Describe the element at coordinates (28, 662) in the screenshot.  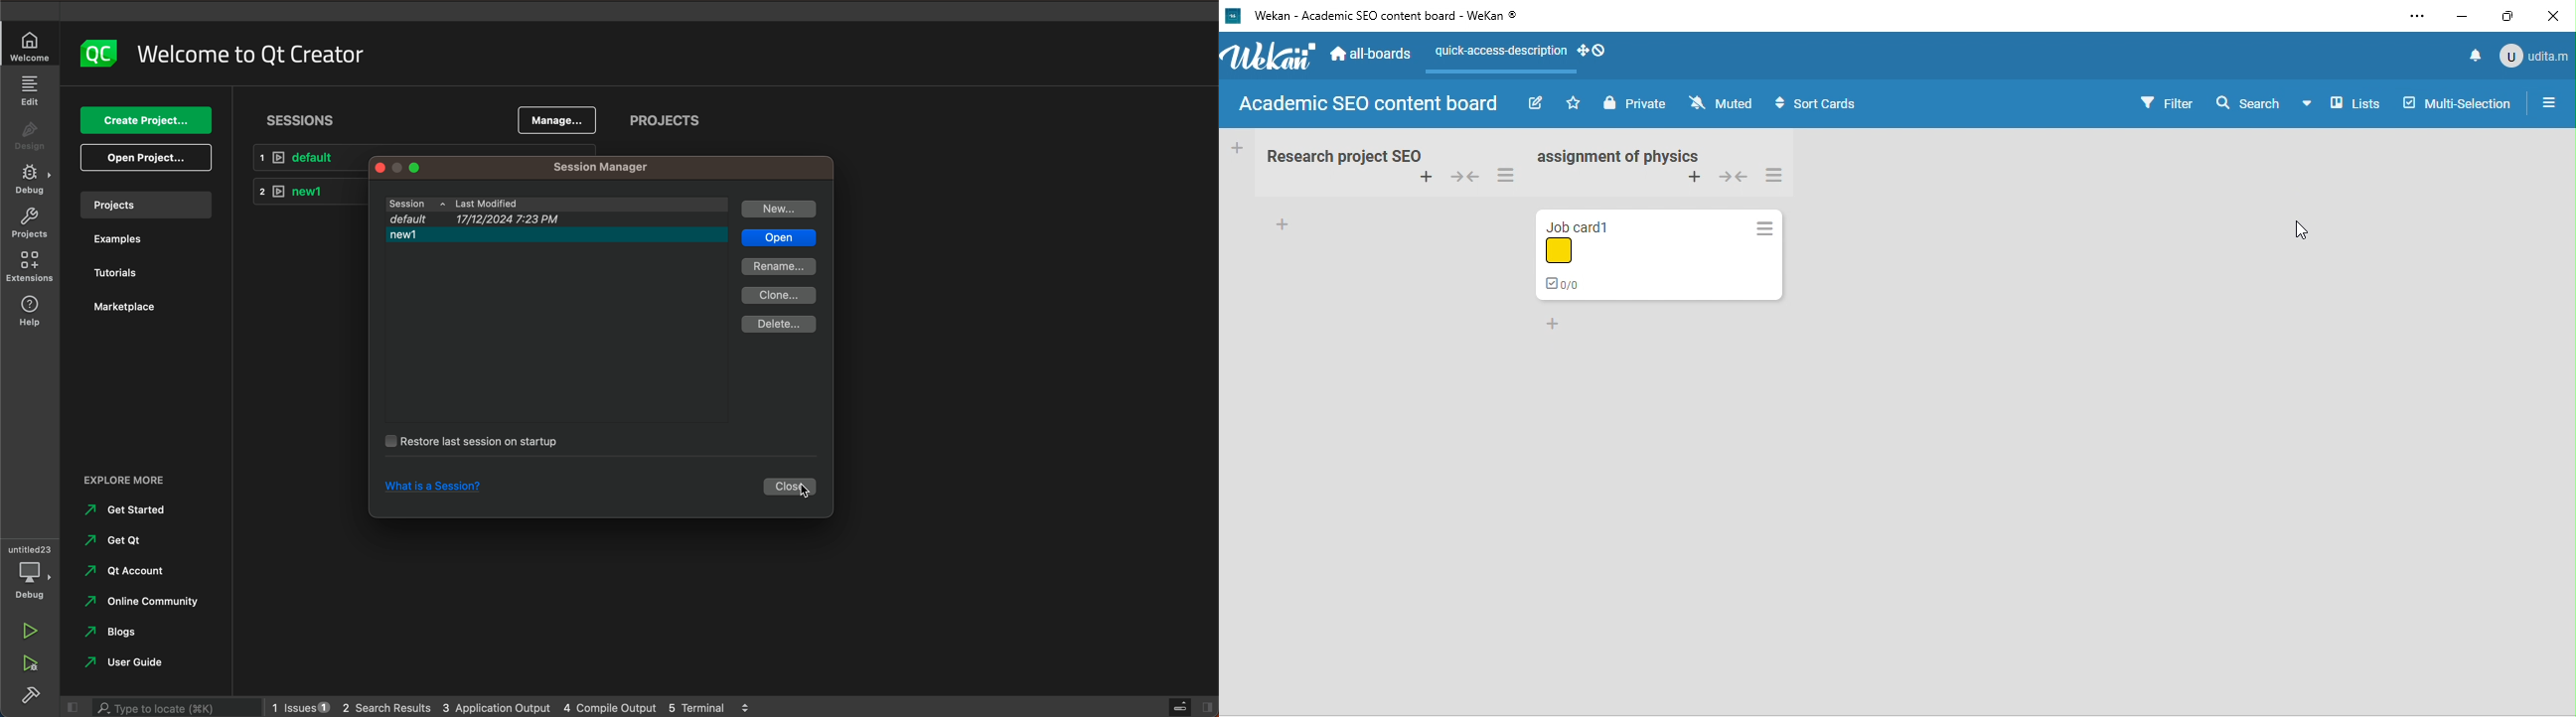
I see `run debug` at that location.